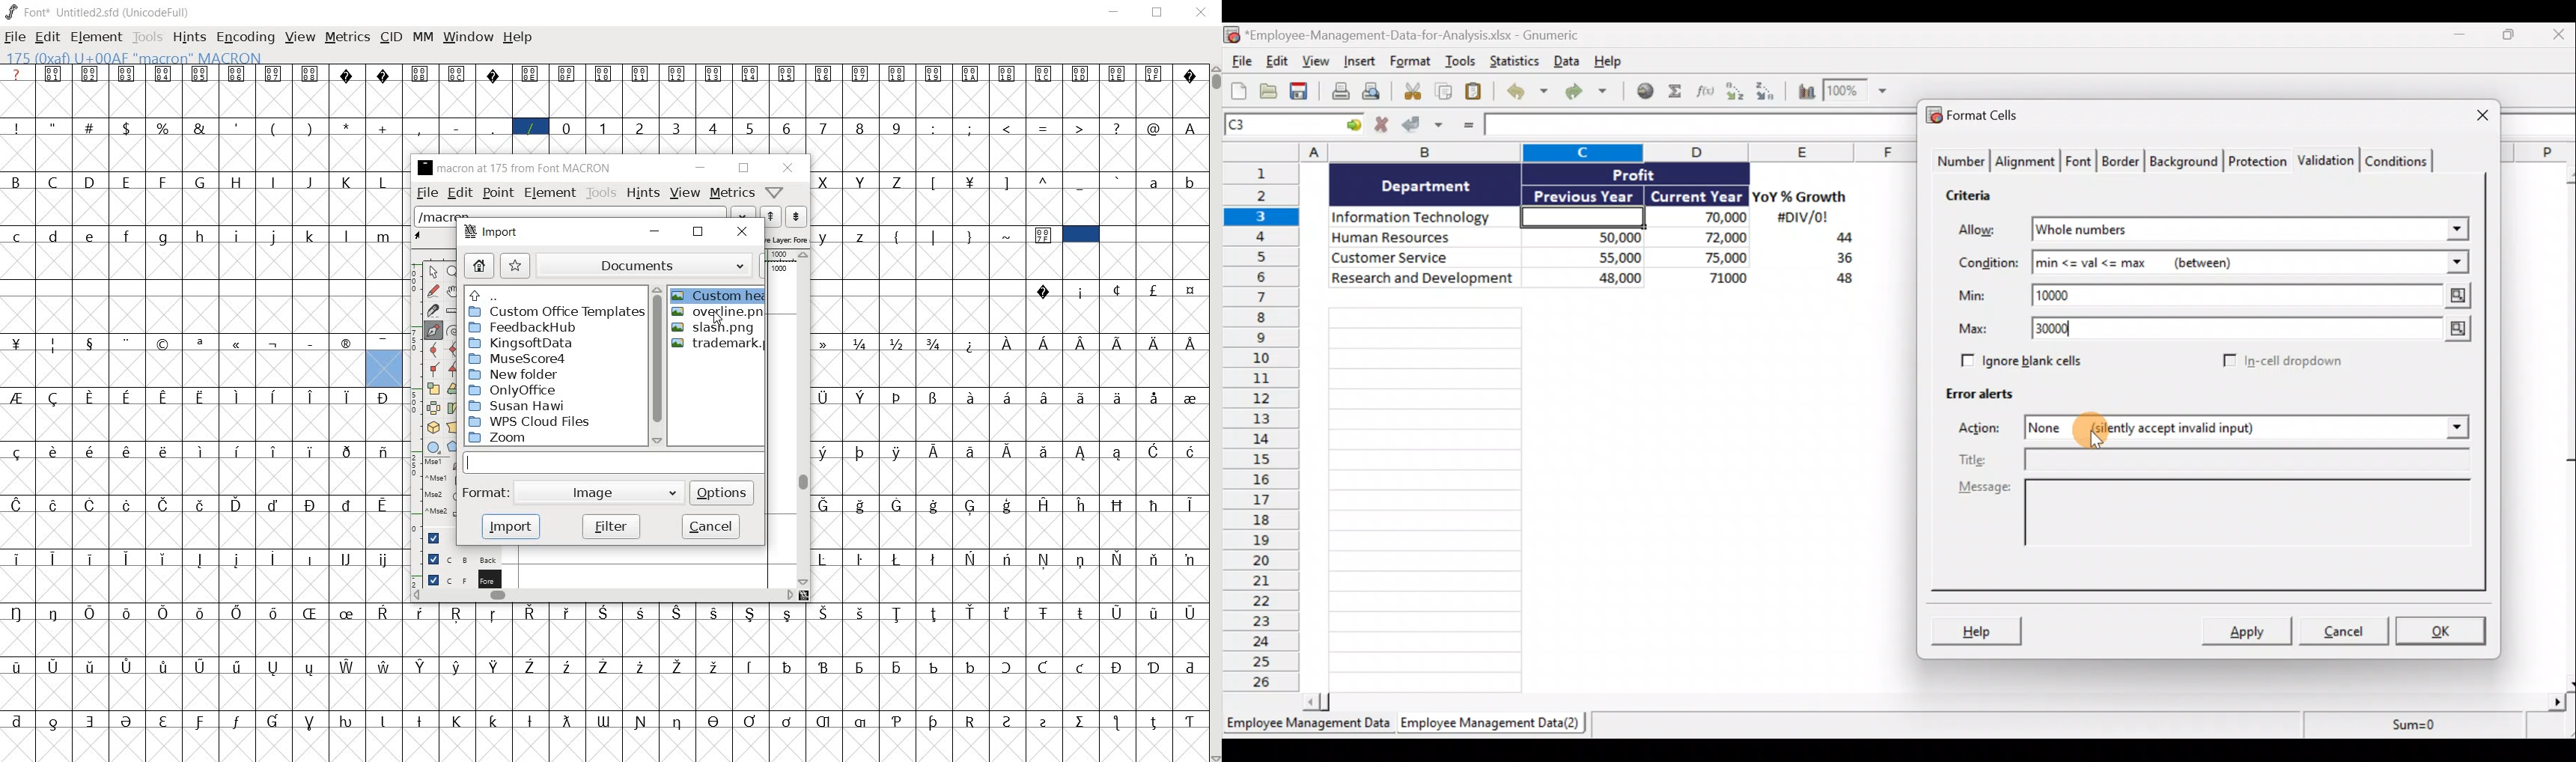  What do you see at coordinates (131, 558) in the screenshot?
I see `Symbol` at bounding box center [131, 558].